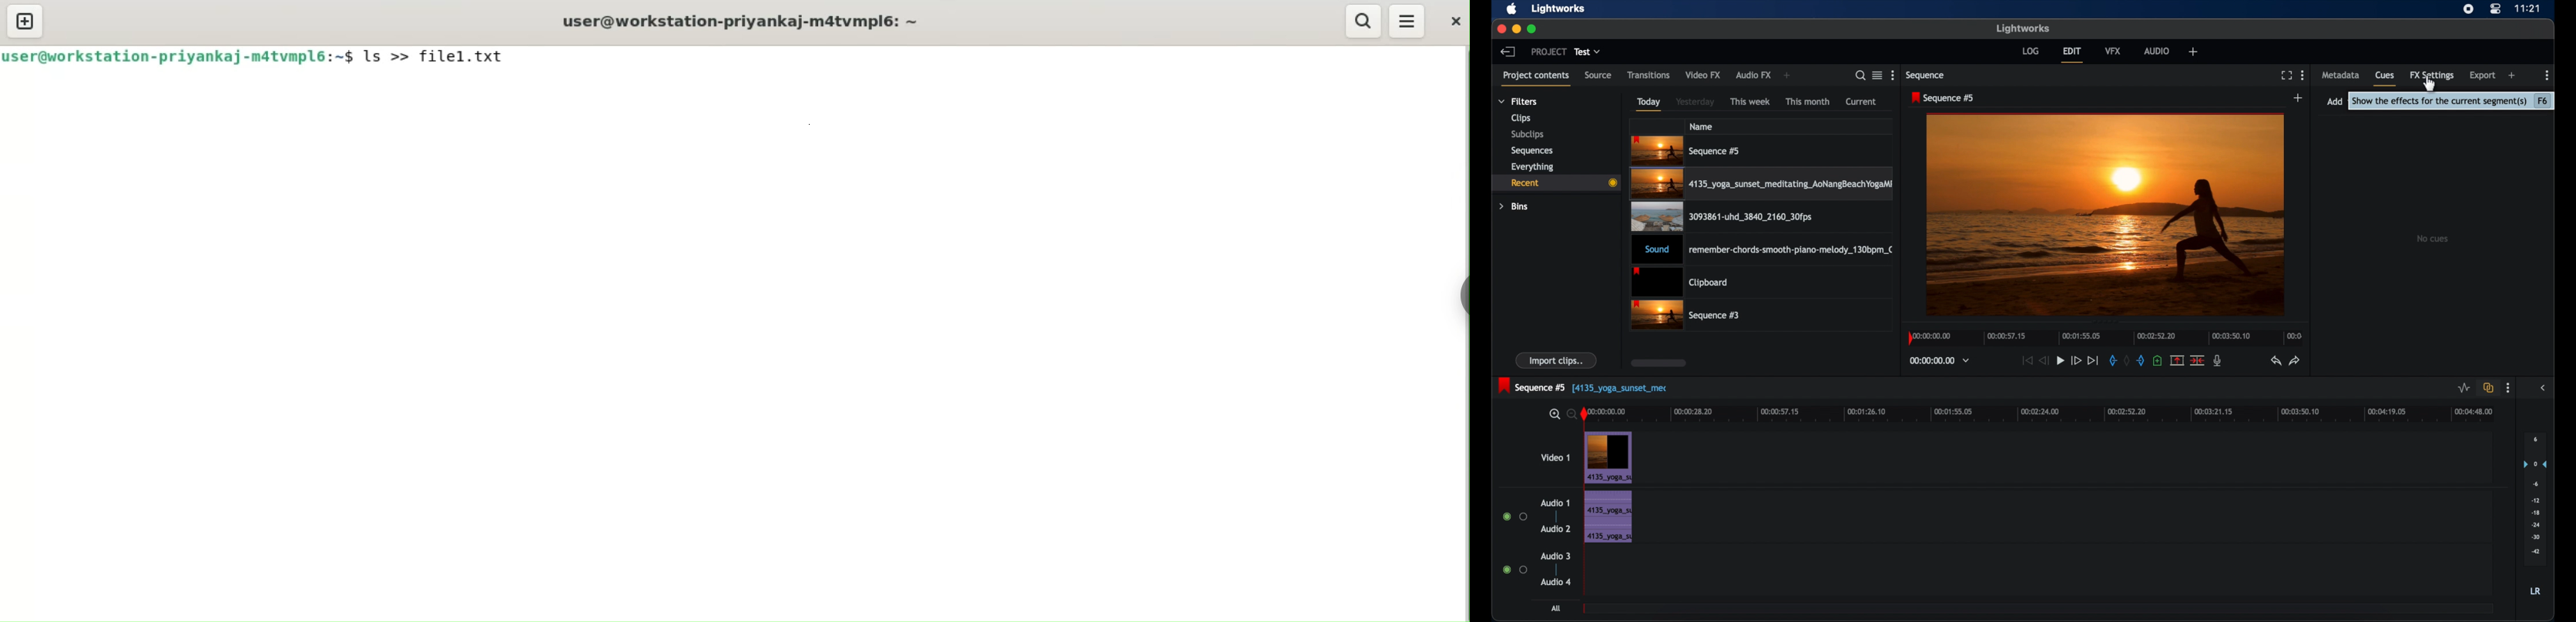 Image resolution: width=2576 pixels, height=644 pixels. I want to click on close, so click(1451, 22).